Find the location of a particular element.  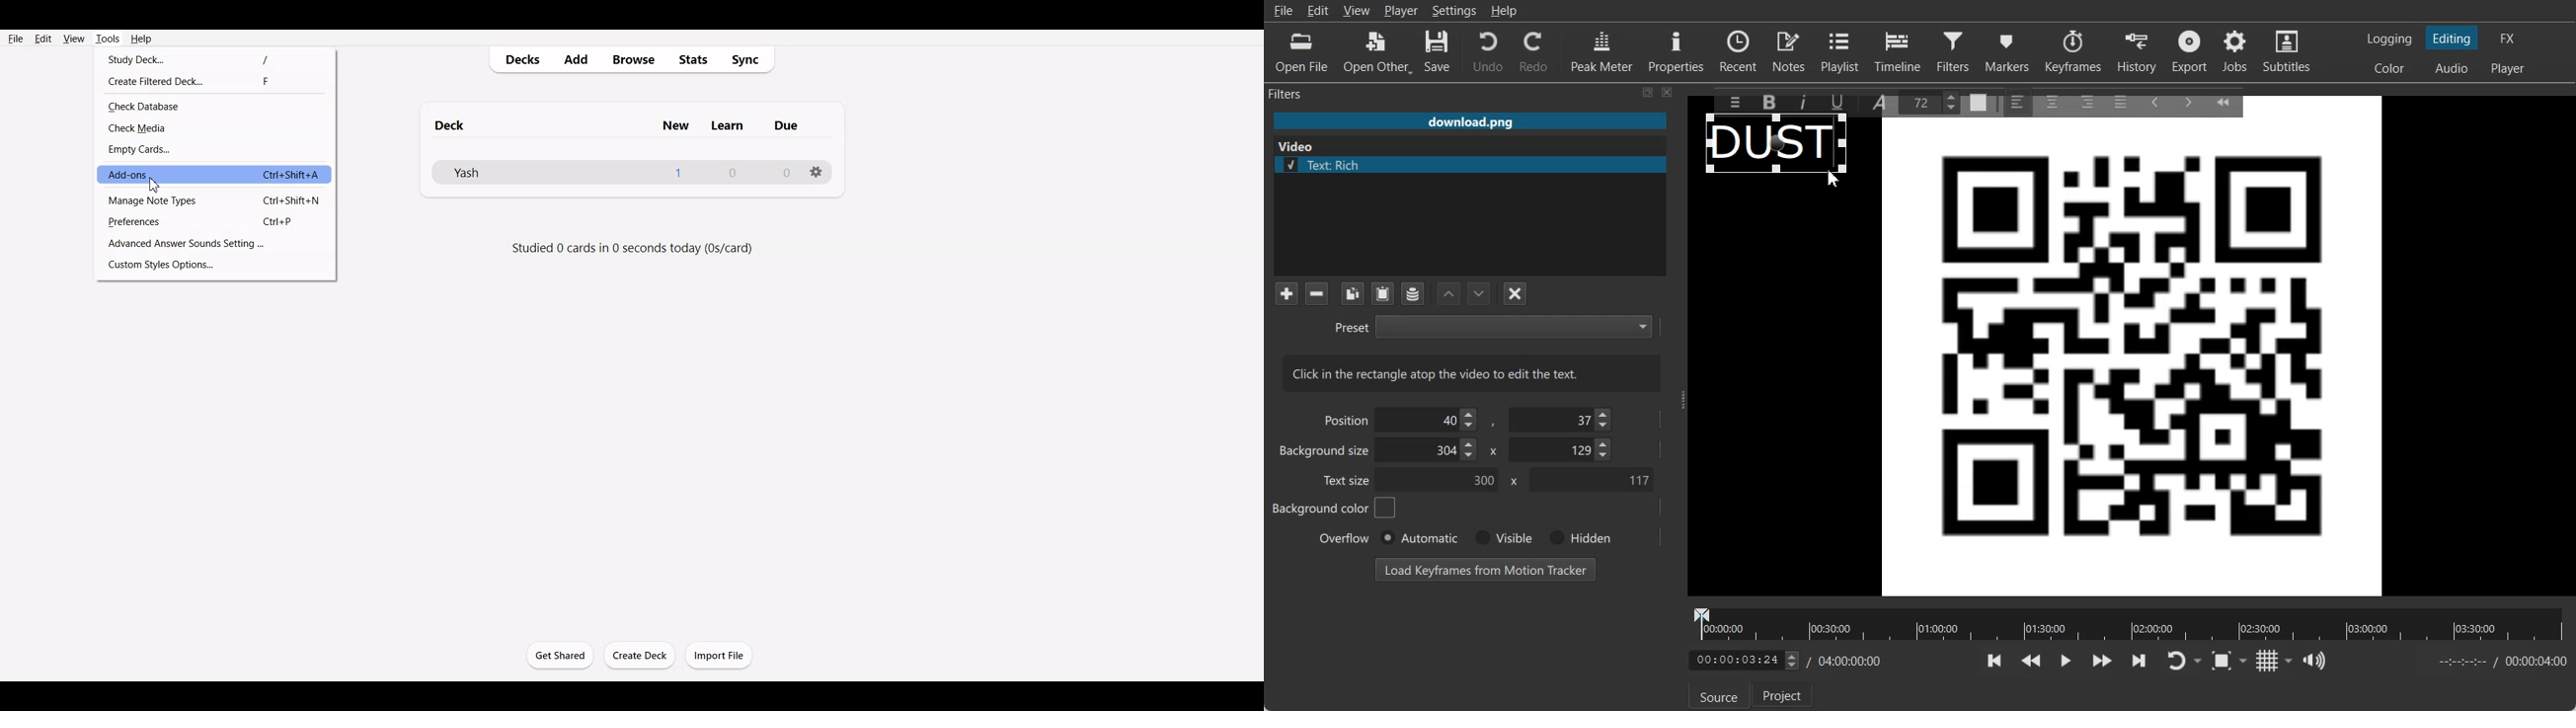

studied 0 cards in 0 seconds today (0s/day) is located at coordinates (633, 248).